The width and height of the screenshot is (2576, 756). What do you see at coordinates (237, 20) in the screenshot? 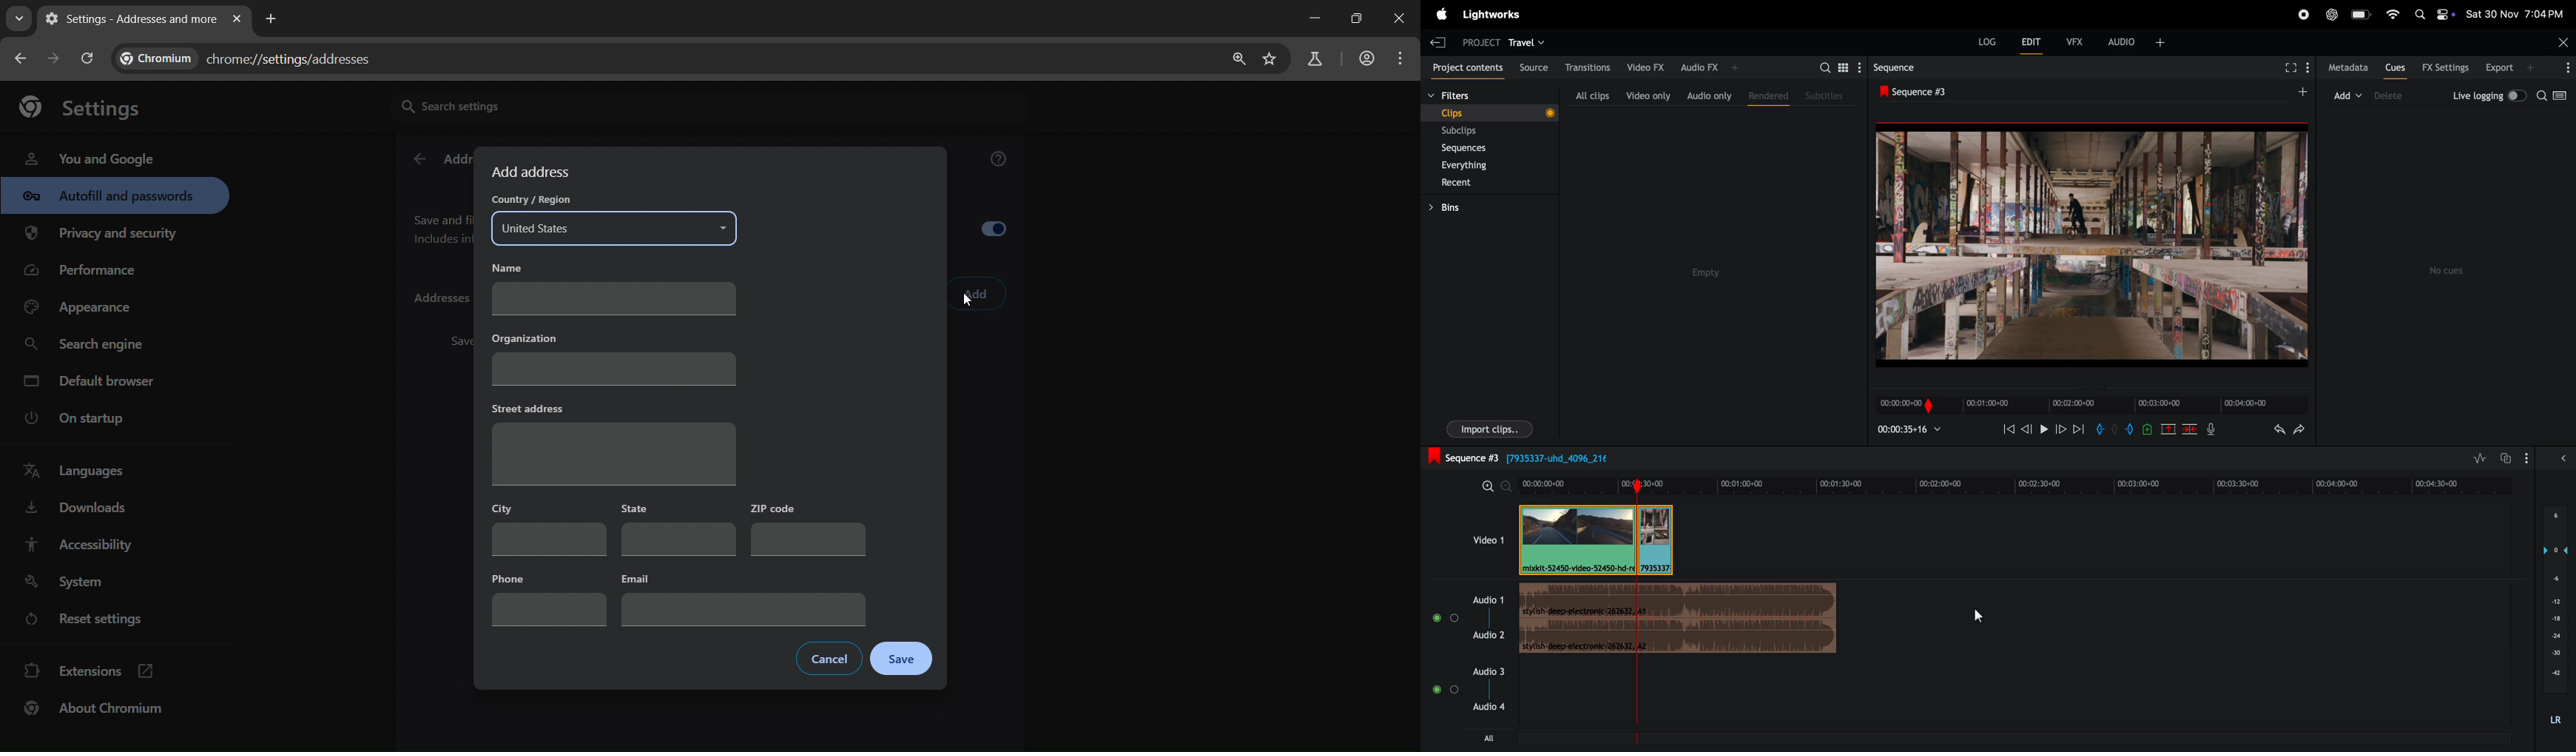
I see `close tab` at bounding box center [237, 20].